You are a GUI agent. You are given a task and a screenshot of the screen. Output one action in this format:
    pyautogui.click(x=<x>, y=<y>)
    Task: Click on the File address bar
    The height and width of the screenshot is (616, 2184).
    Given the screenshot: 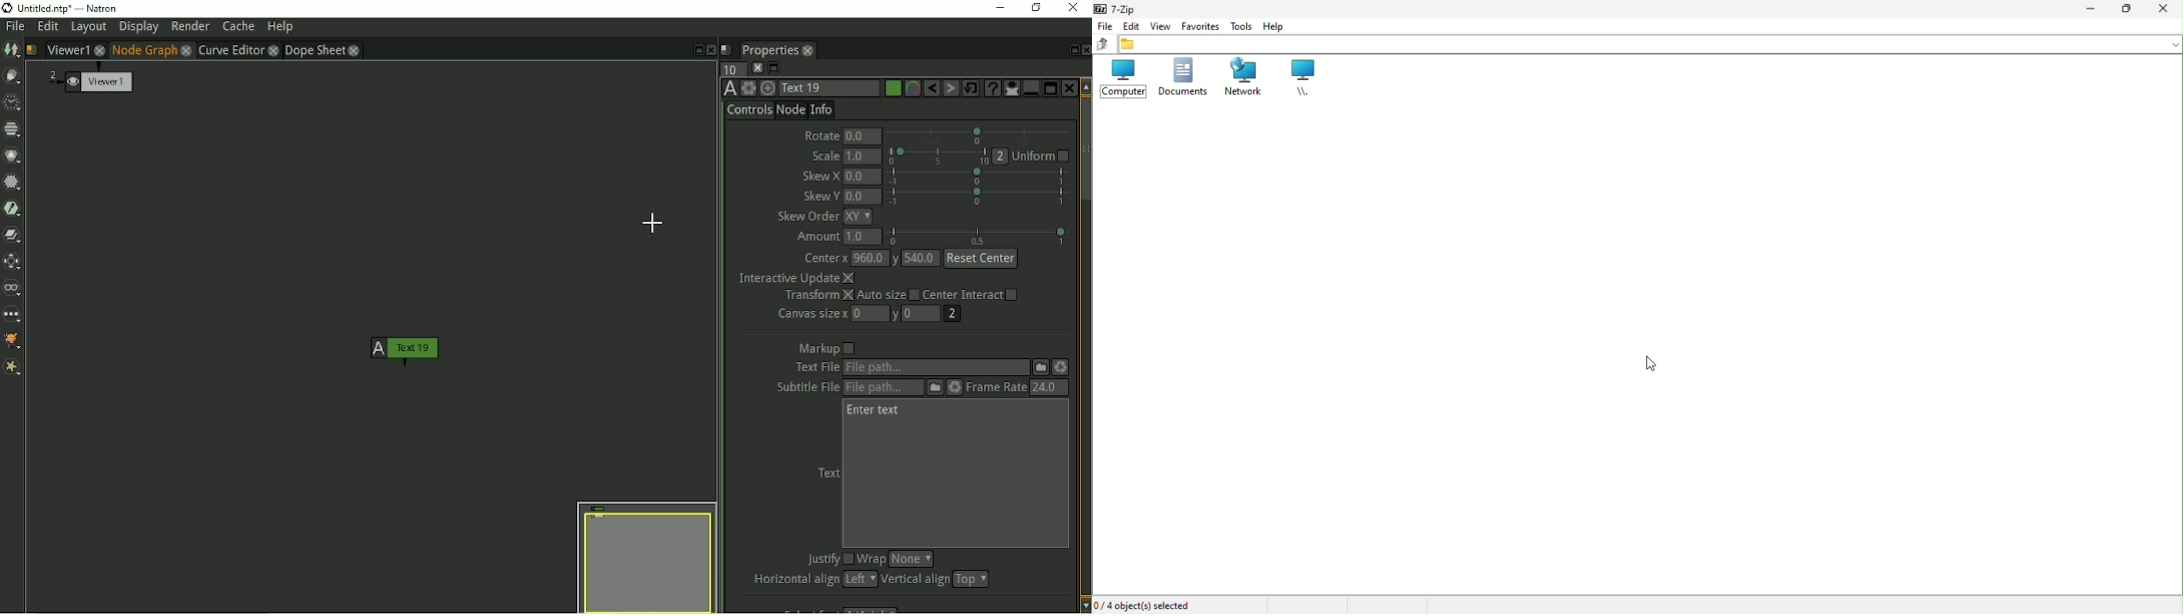 What is the action you would take?
    pyautogui.click(x=1651, y=44)
    